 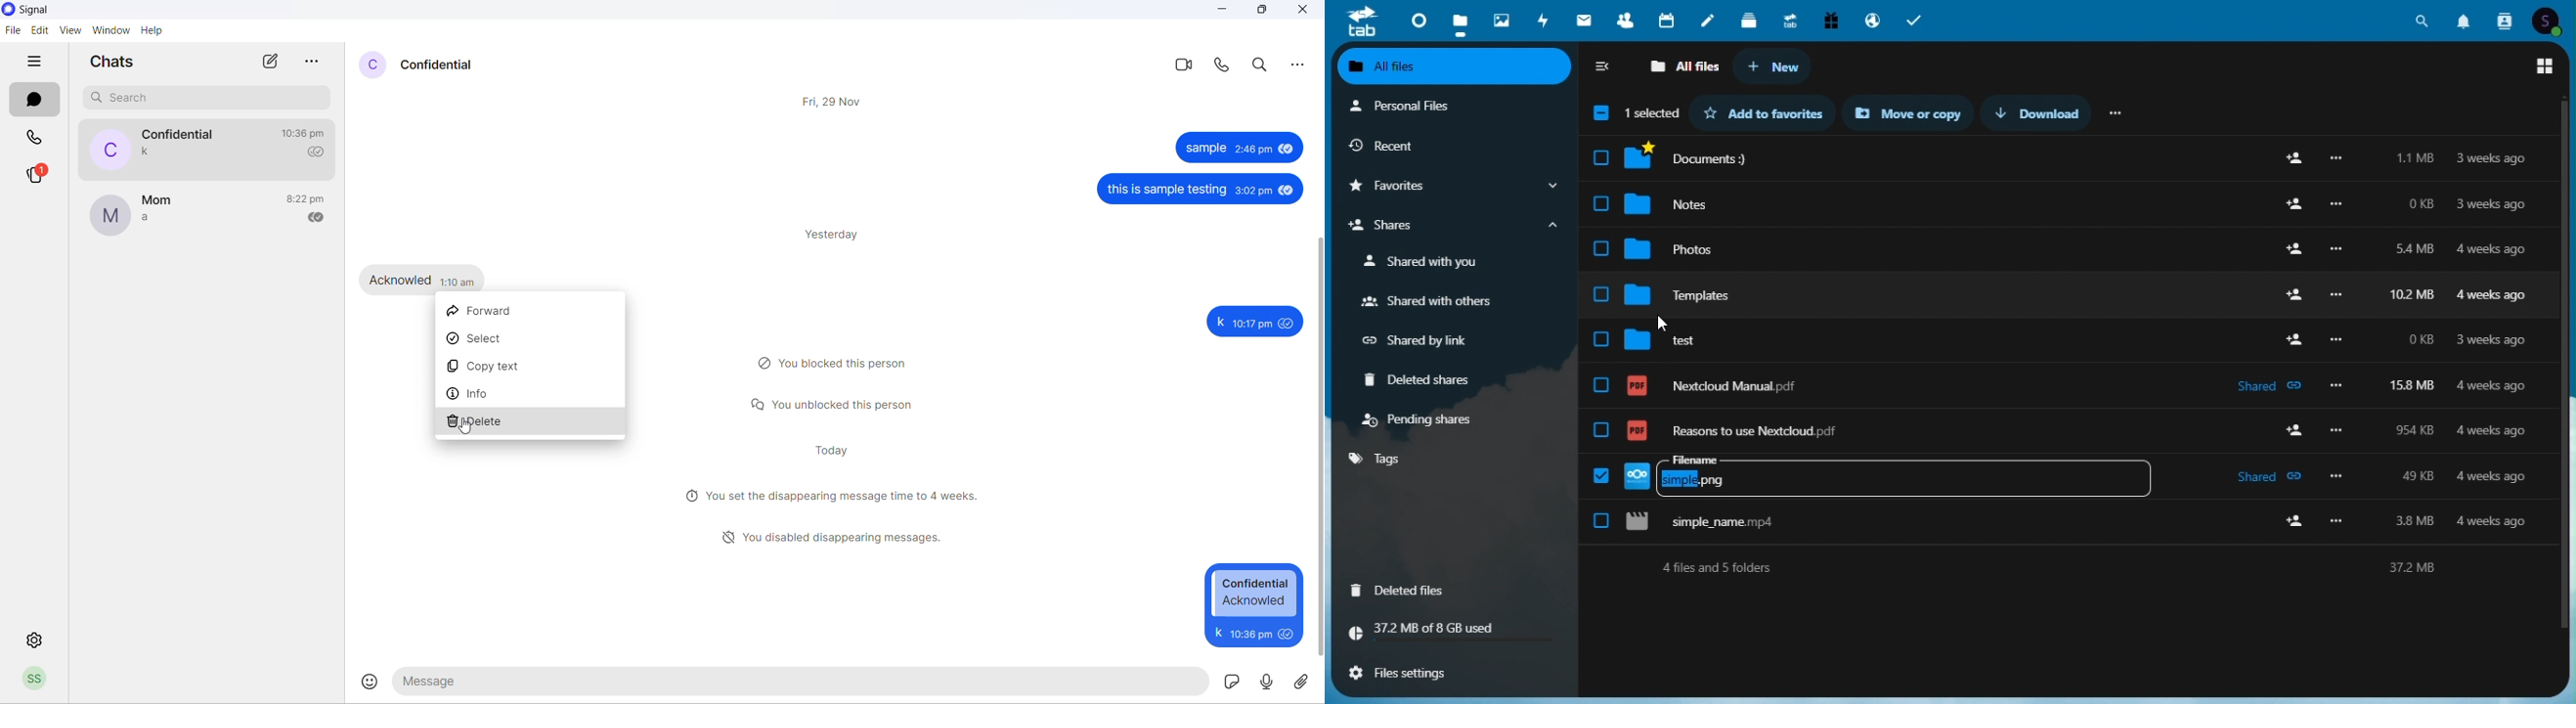 I want to click on last message time, so click(x=308, y=197).